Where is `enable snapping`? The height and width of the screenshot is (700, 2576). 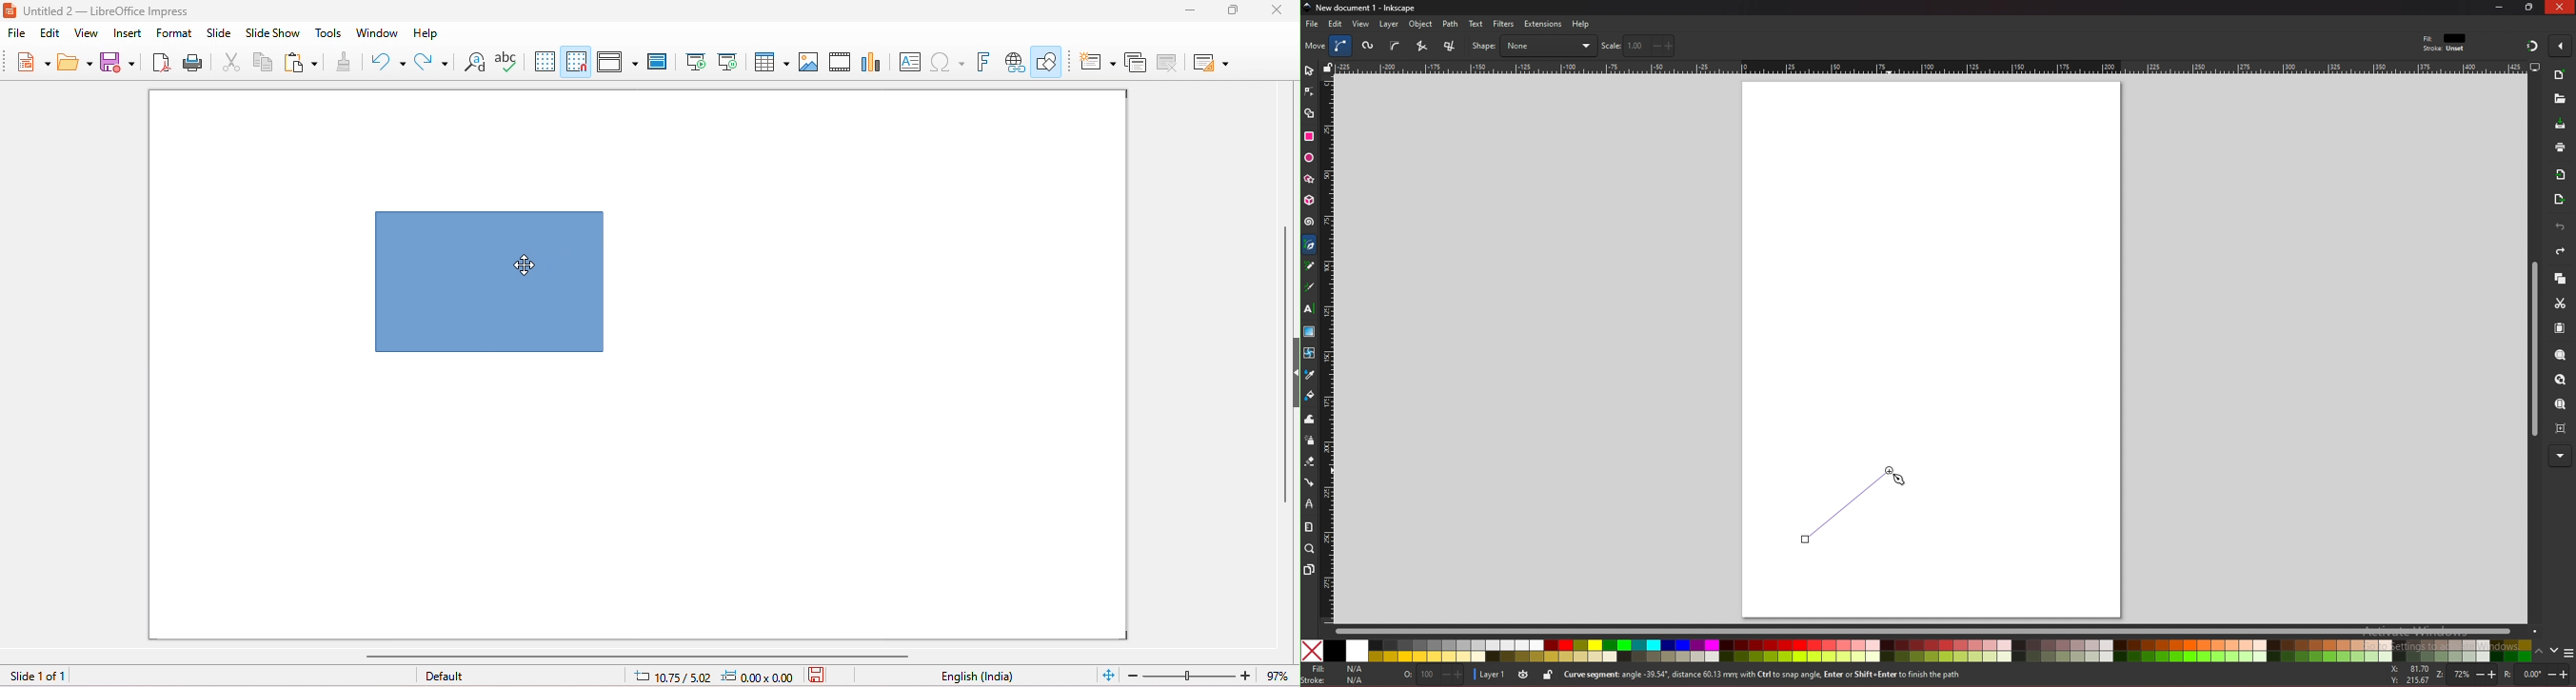 enable snapping is located at coordinates (2561, 45).